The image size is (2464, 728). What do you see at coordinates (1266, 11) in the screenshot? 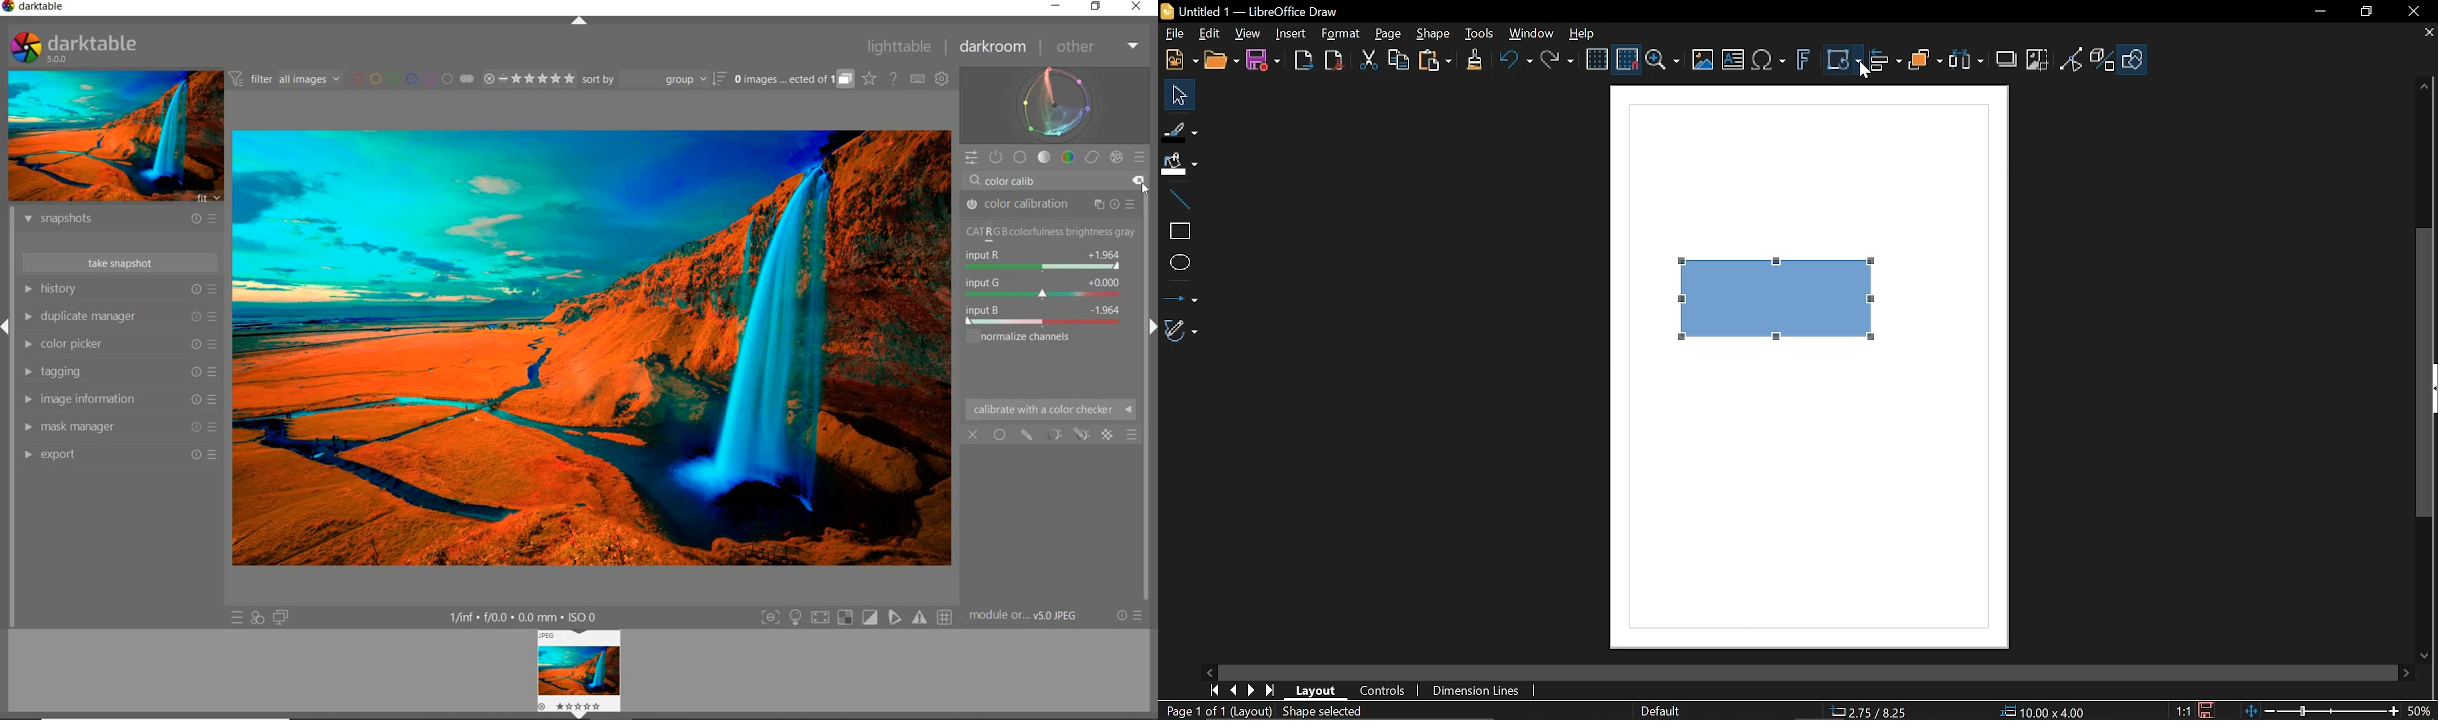
I see `Untitled 1 — LibreOffice Draw` at bounding box center [1266, 11].